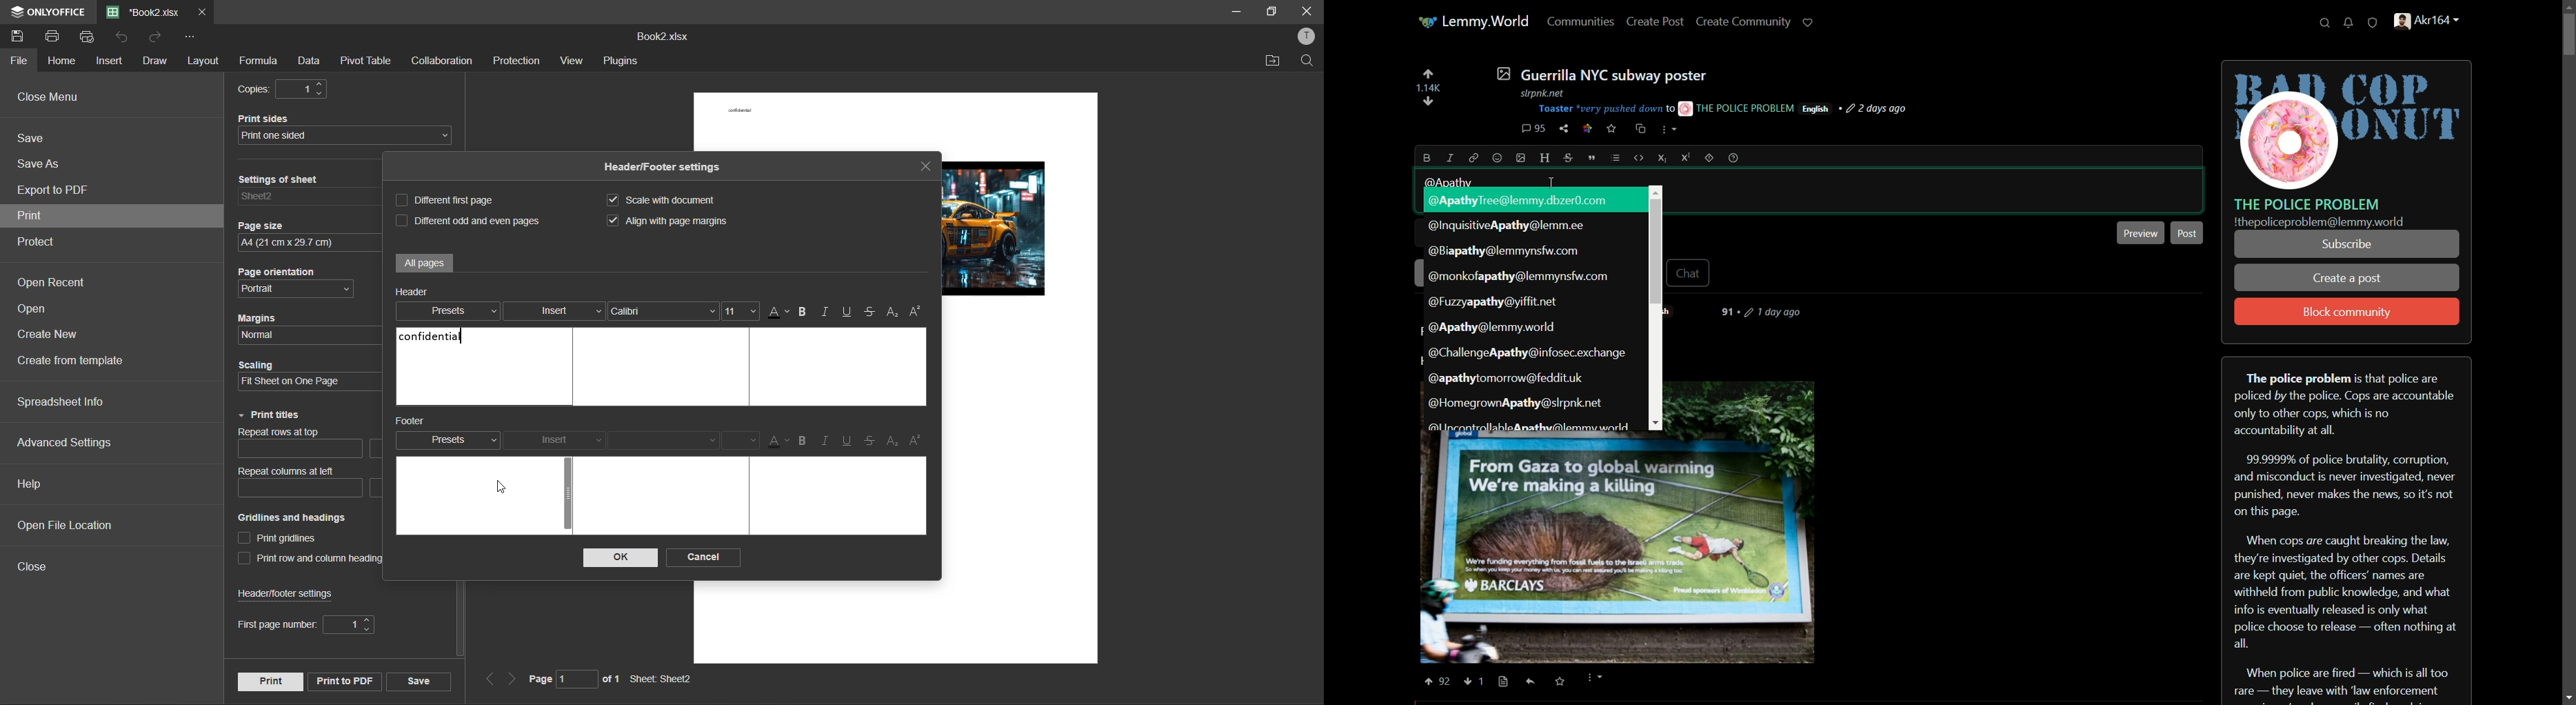  What do you see at coordinates (1587, 130) in the screenshot?
I see `link` at bounding box center [1587, 130].